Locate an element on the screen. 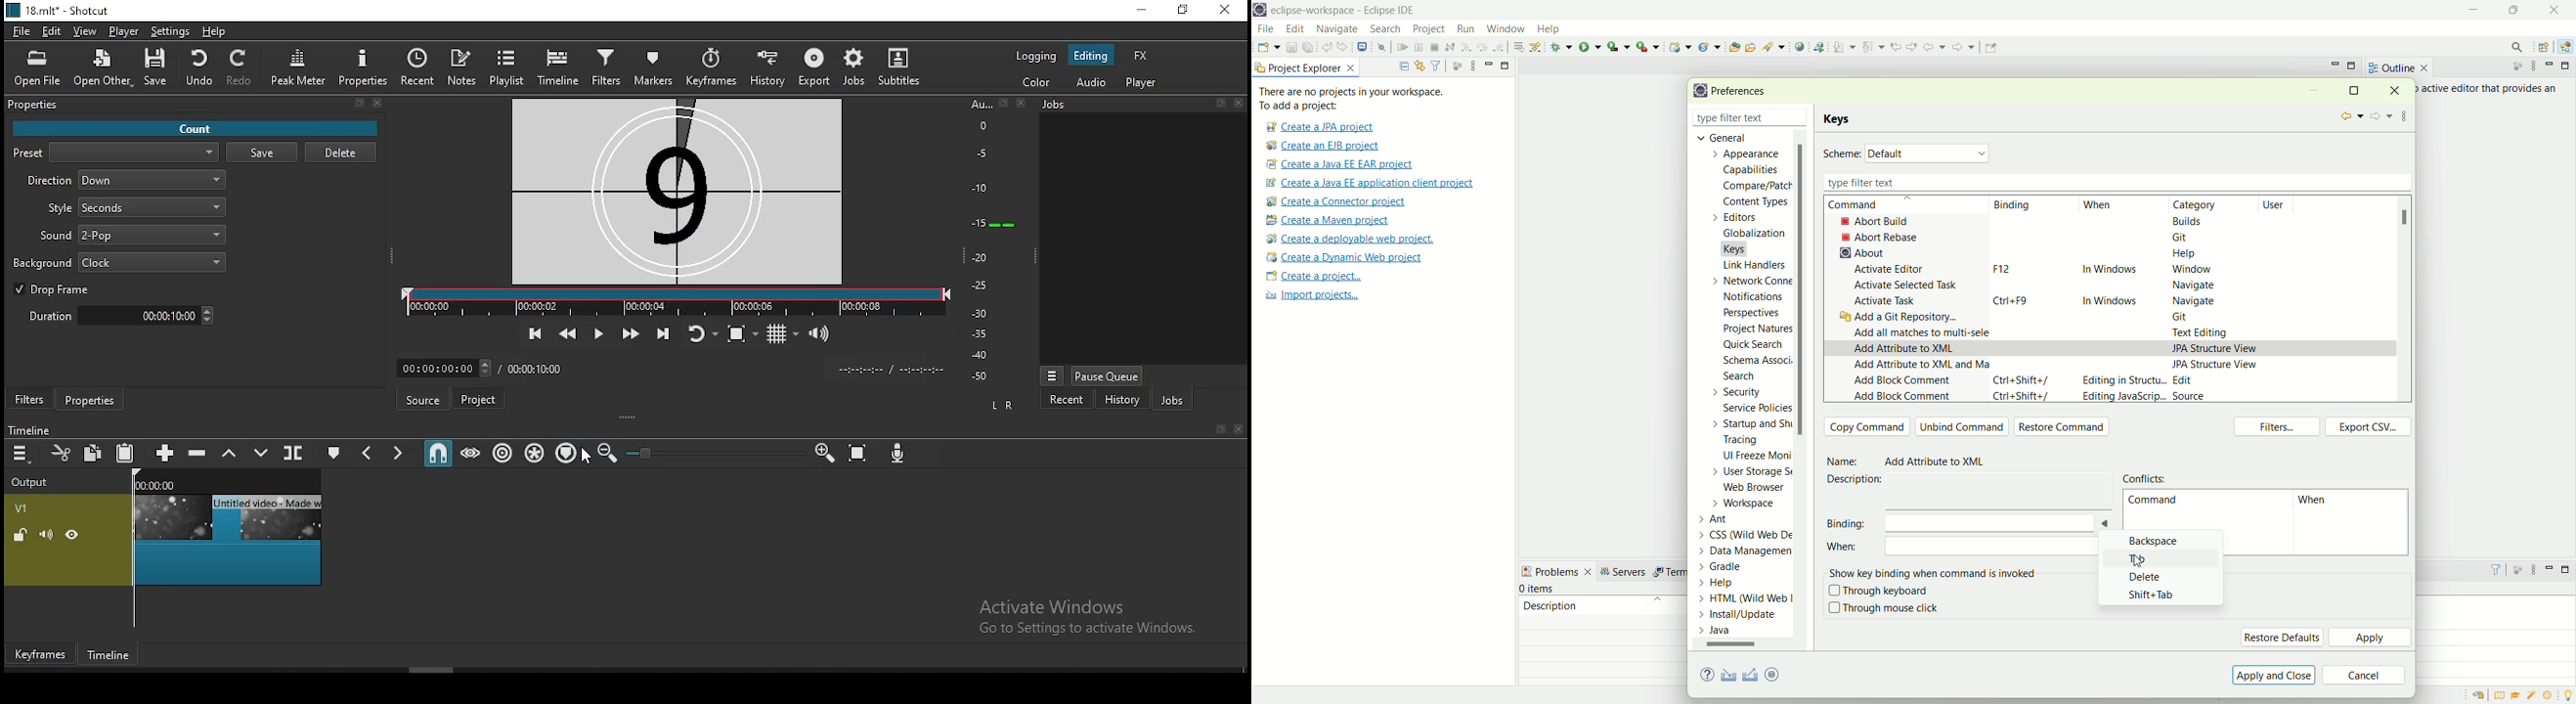 This screenshot has width=2576, height=728. run is located at coordinates (1464, 28).